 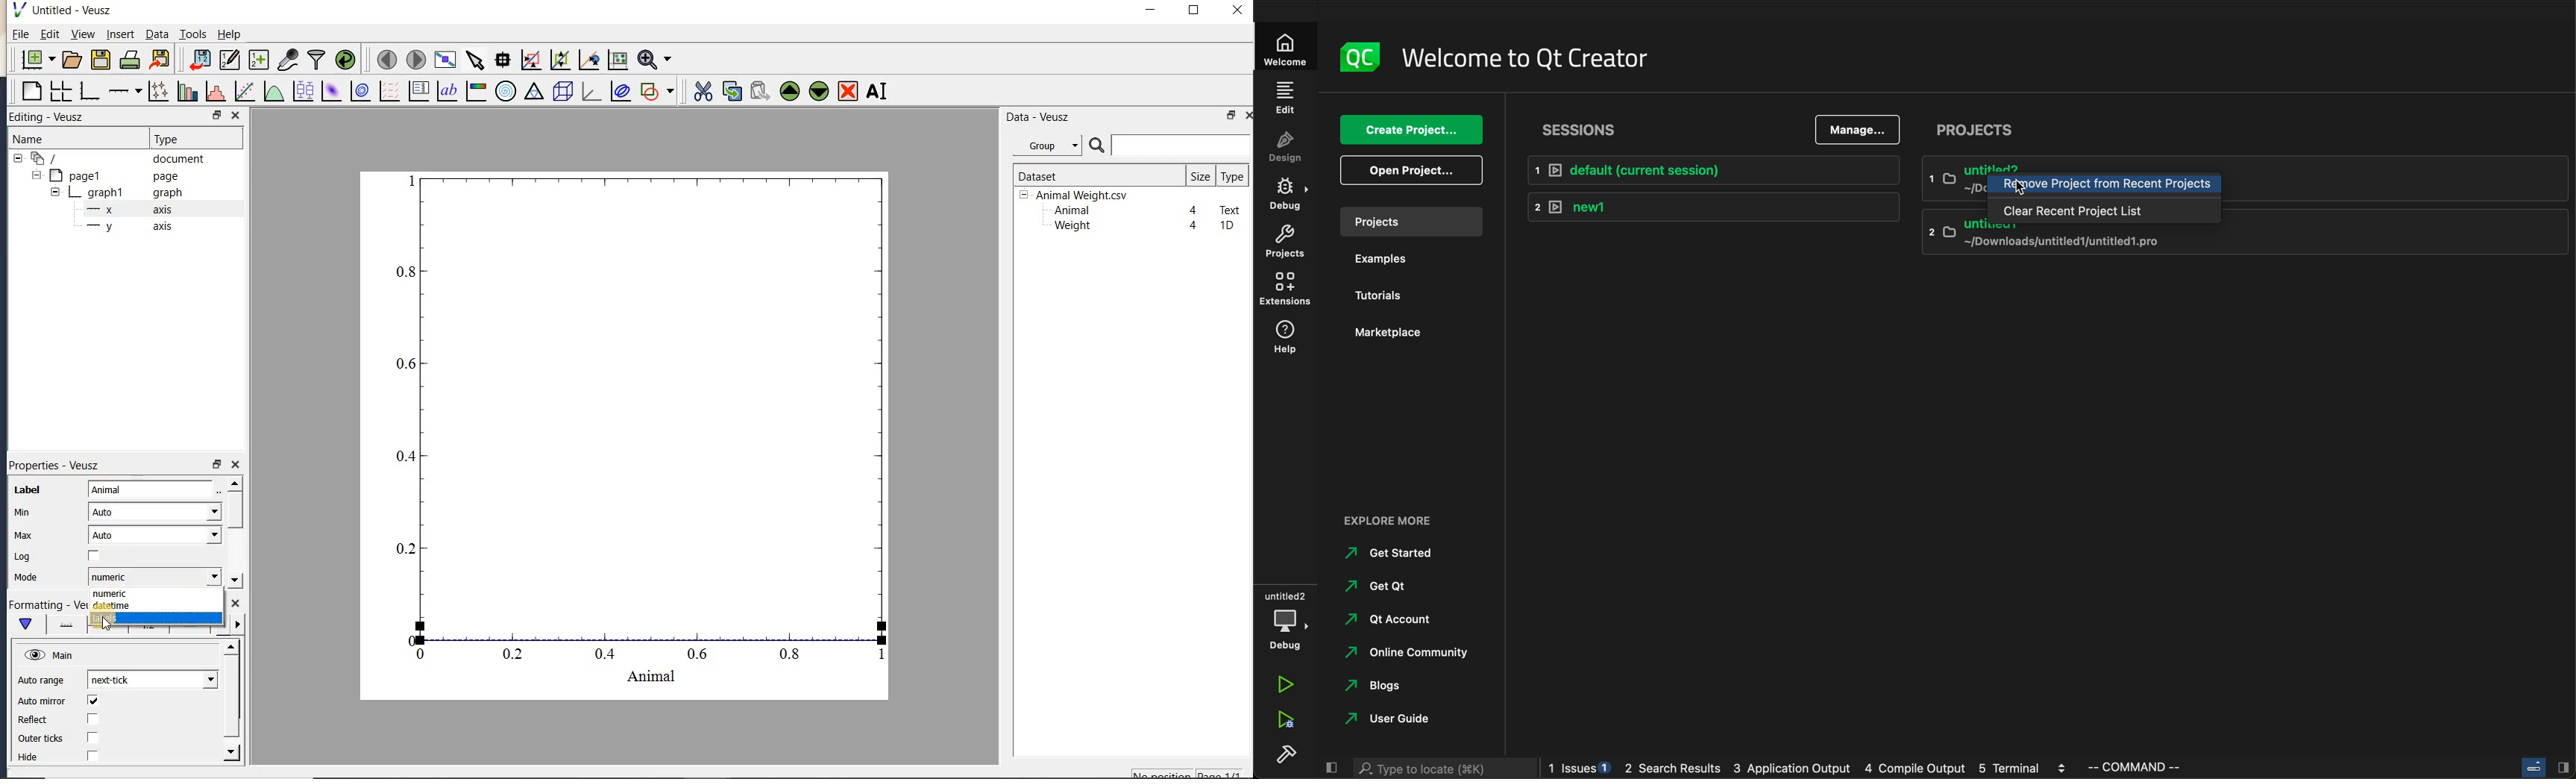 What do you see at coordinates (1400, 293) in the screenshot?
I see `tutorials` at bounding box center [1400, 293].